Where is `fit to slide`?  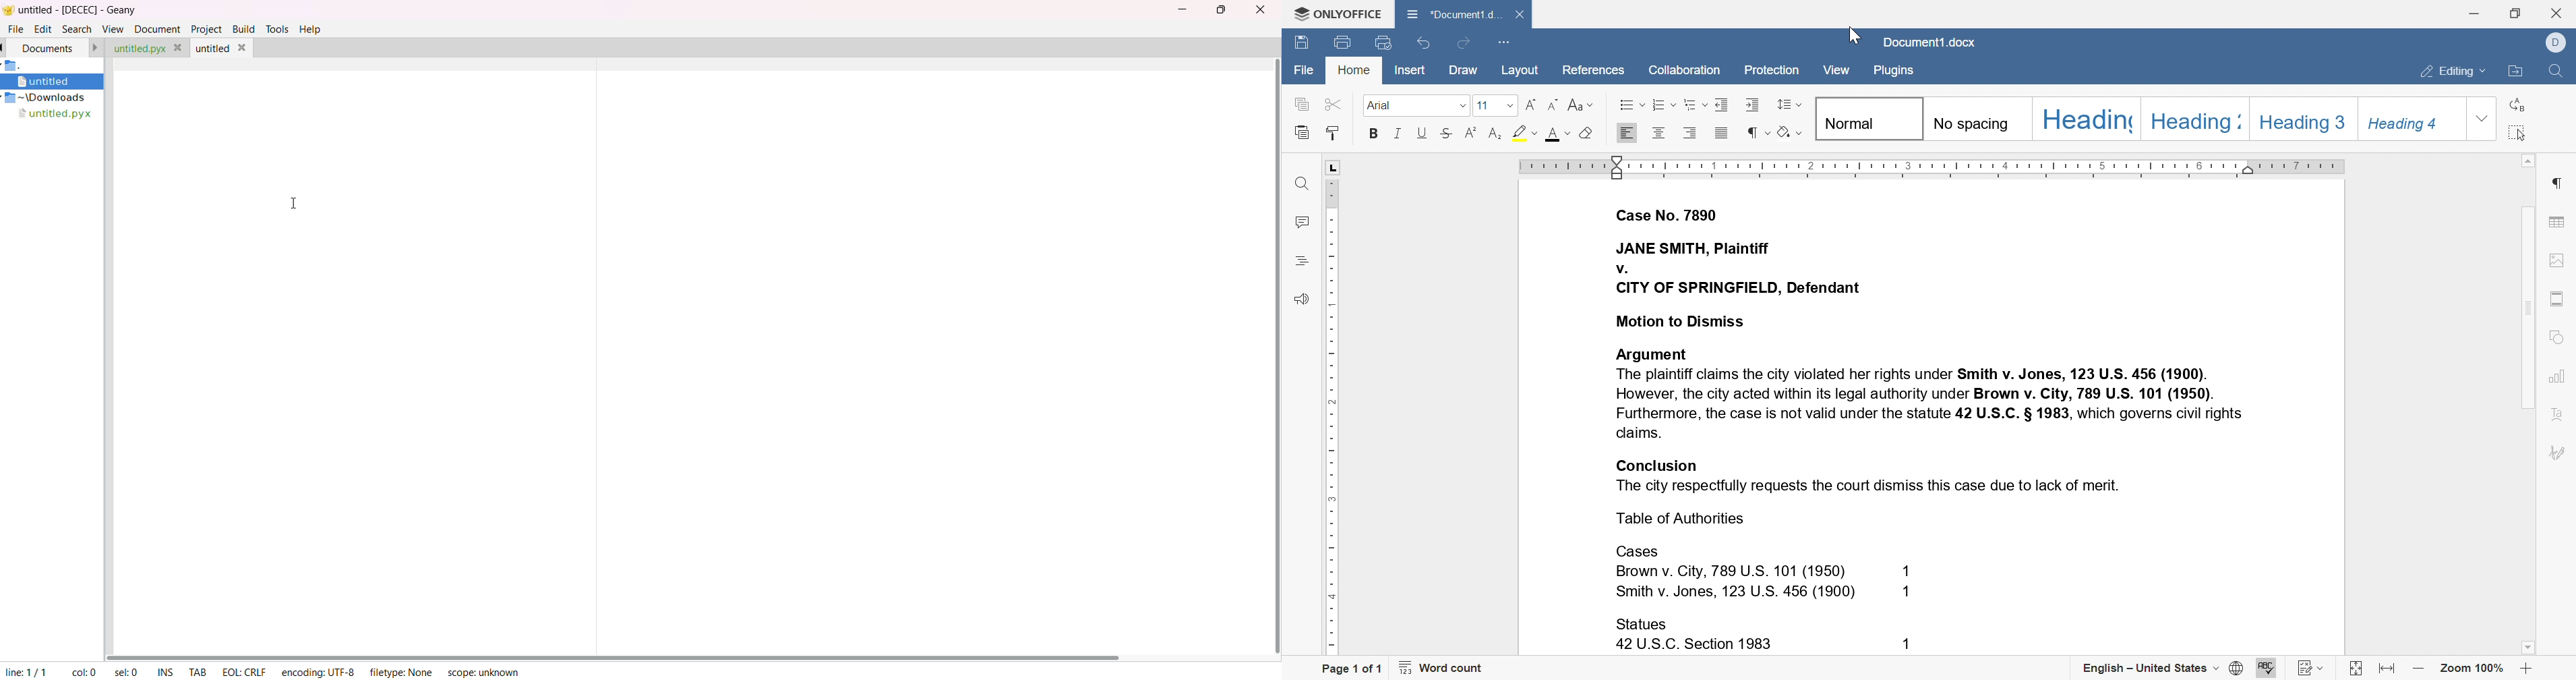
fit to slide is located at coordinates (2356, 669).